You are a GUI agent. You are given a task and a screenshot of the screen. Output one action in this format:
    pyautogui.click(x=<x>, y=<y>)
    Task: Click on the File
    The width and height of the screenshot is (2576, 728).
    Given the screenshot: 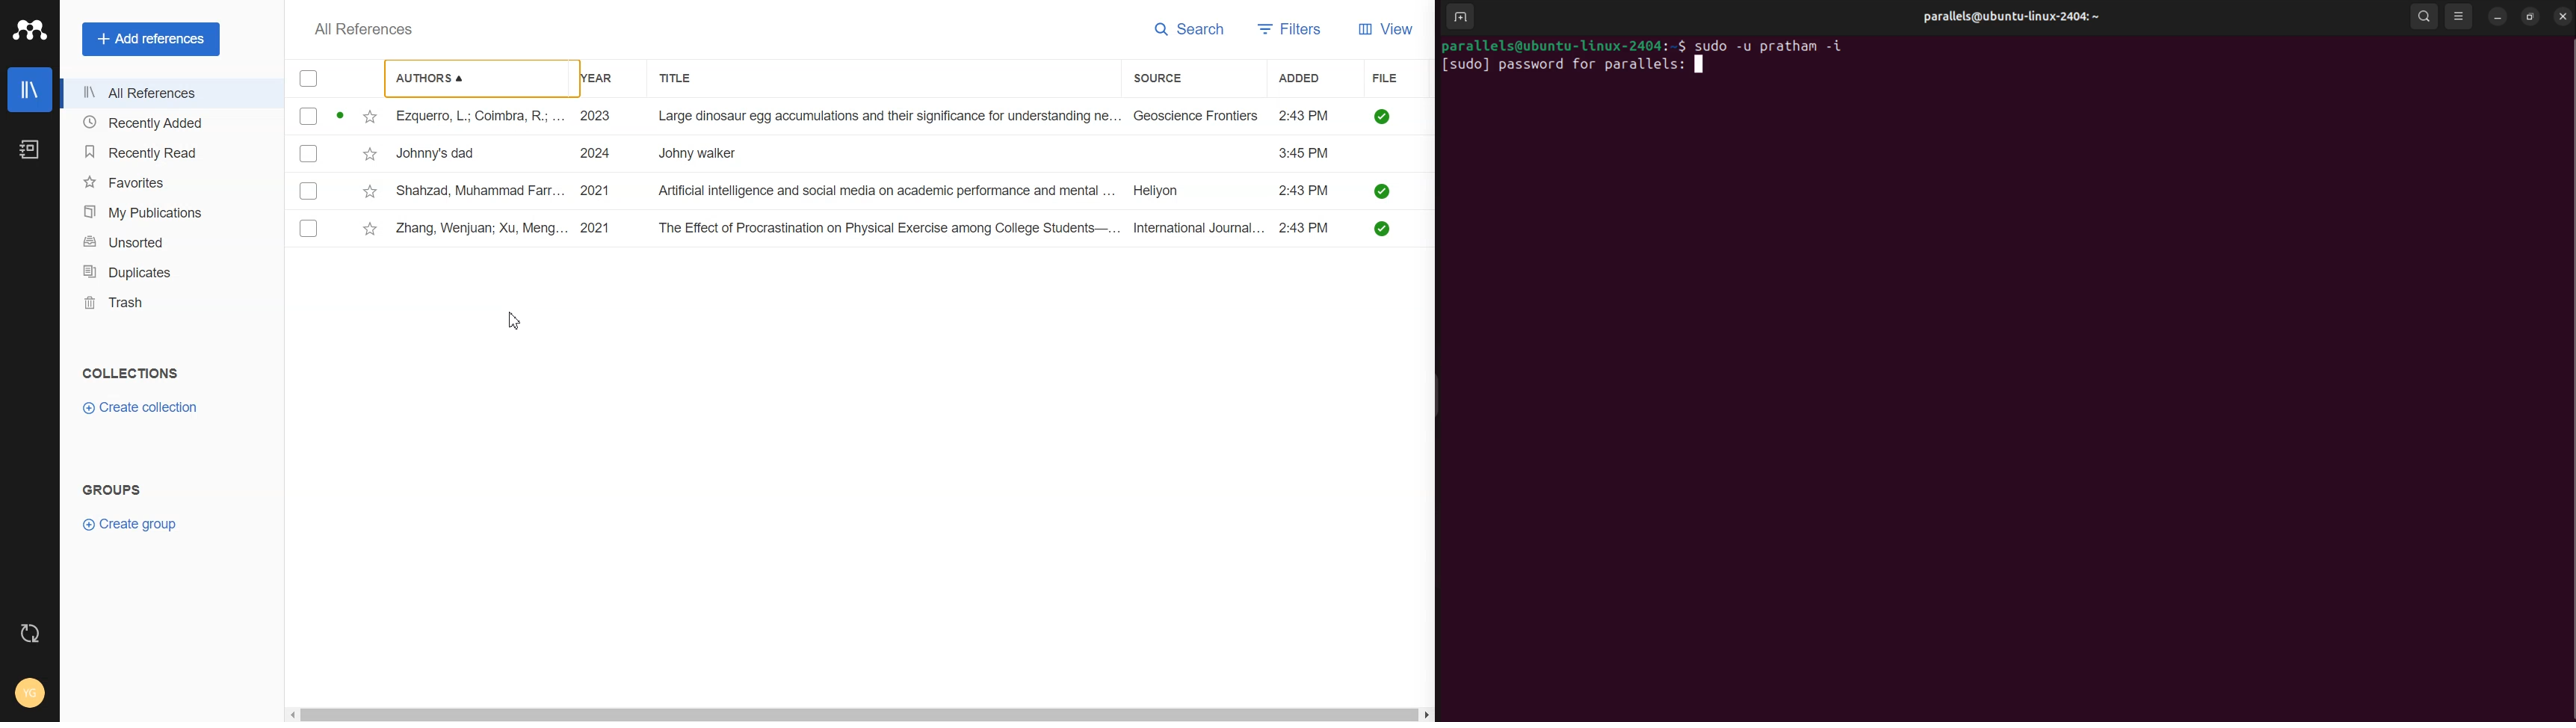 What is the action you would take?
    pyautogui.click(x=1399, y=77)
    